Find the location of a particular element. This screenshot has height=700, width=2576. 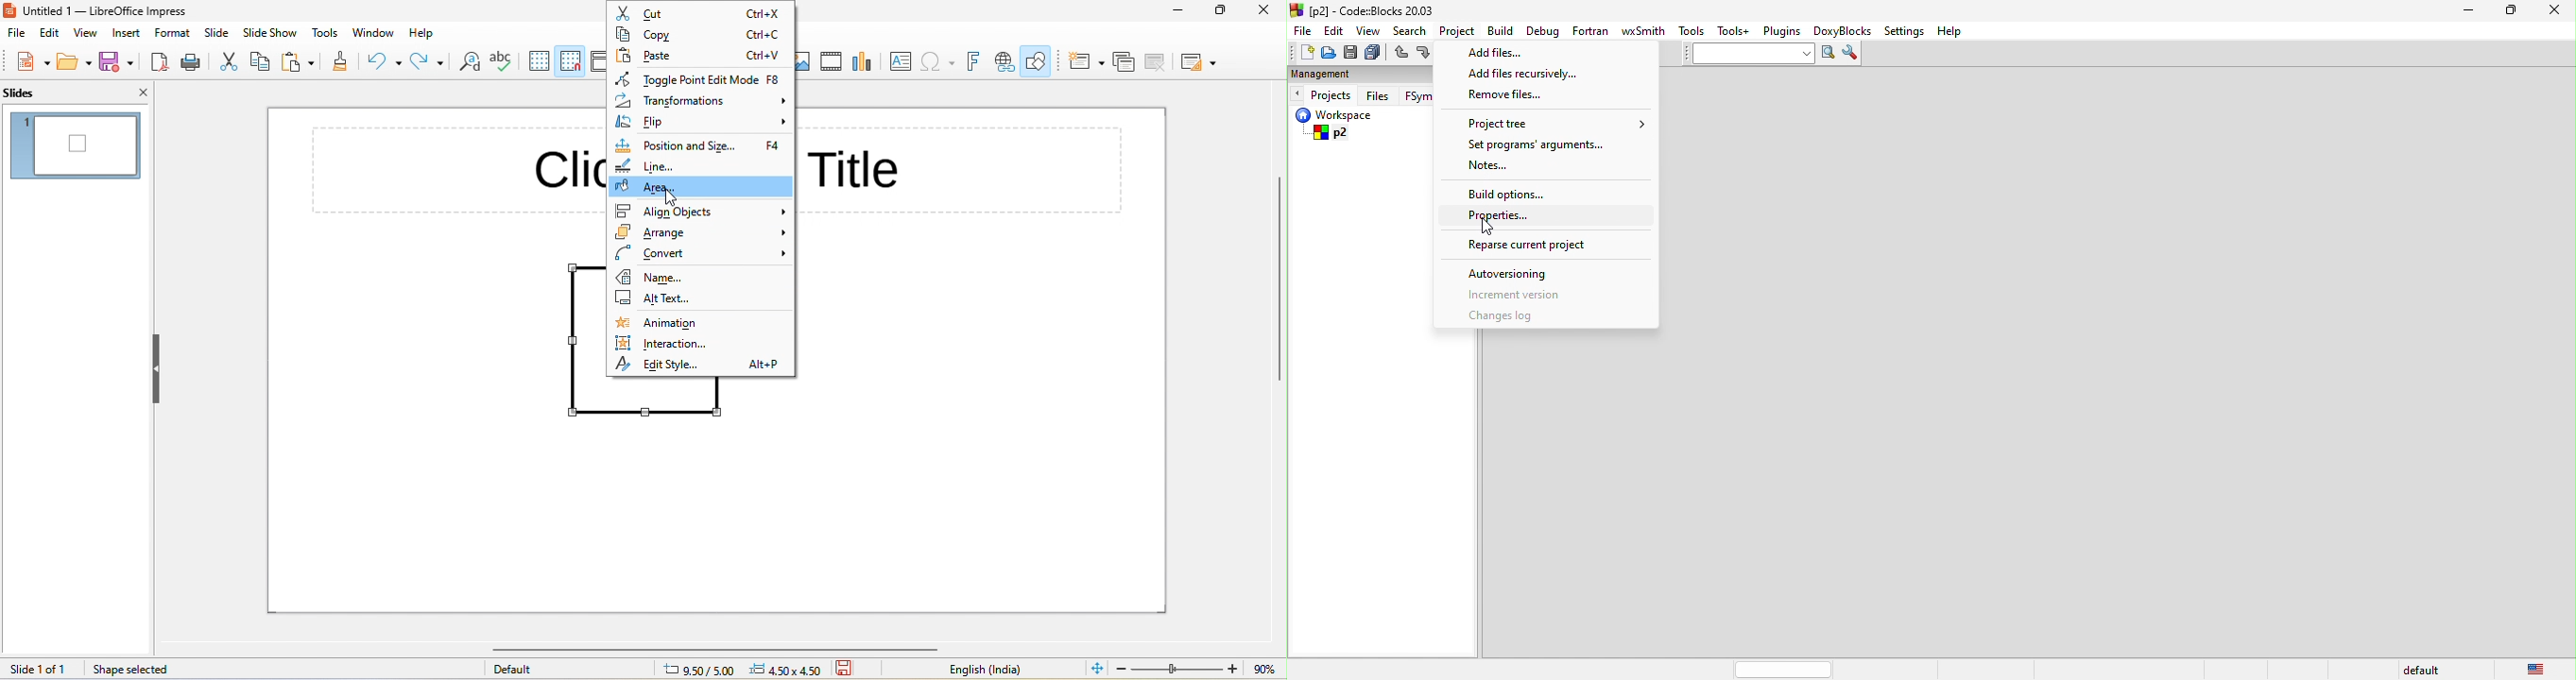

toggle is located at coordinates (688, 81).